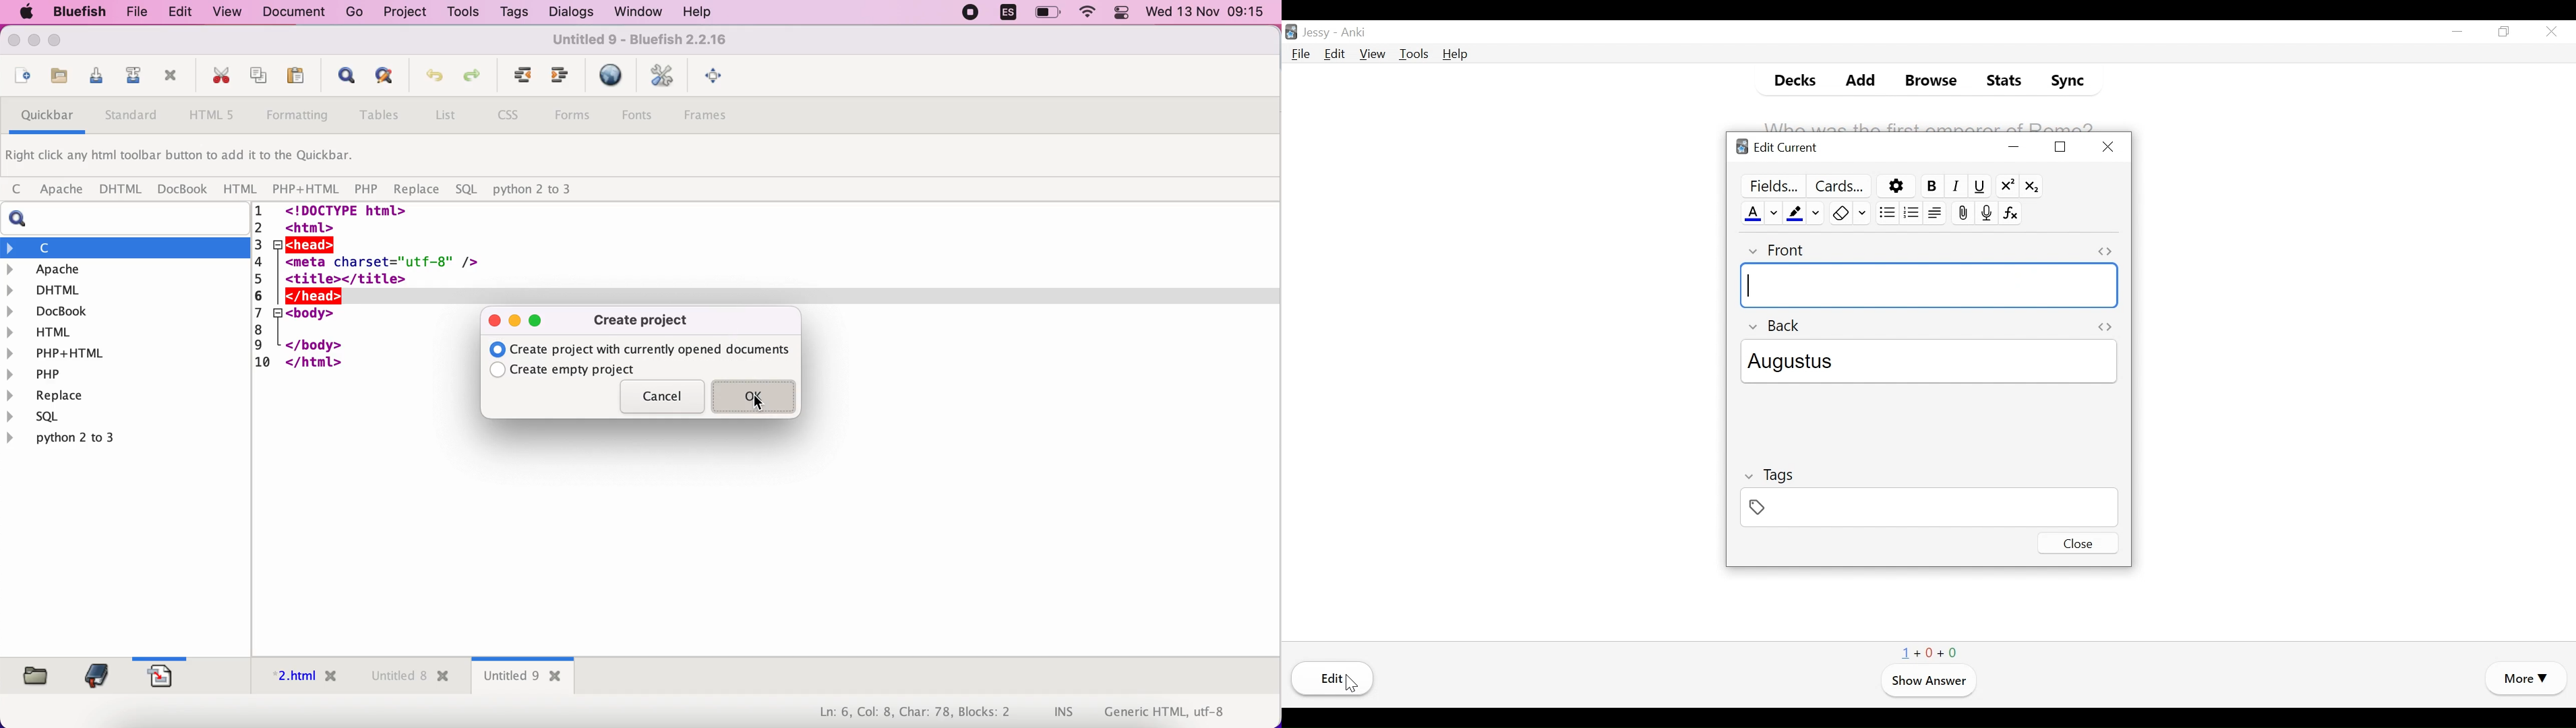 The image size is (2576, 728). Describe the element at coordinates (1927, 681) in the screenshot. I see `Show Answer` at that location.